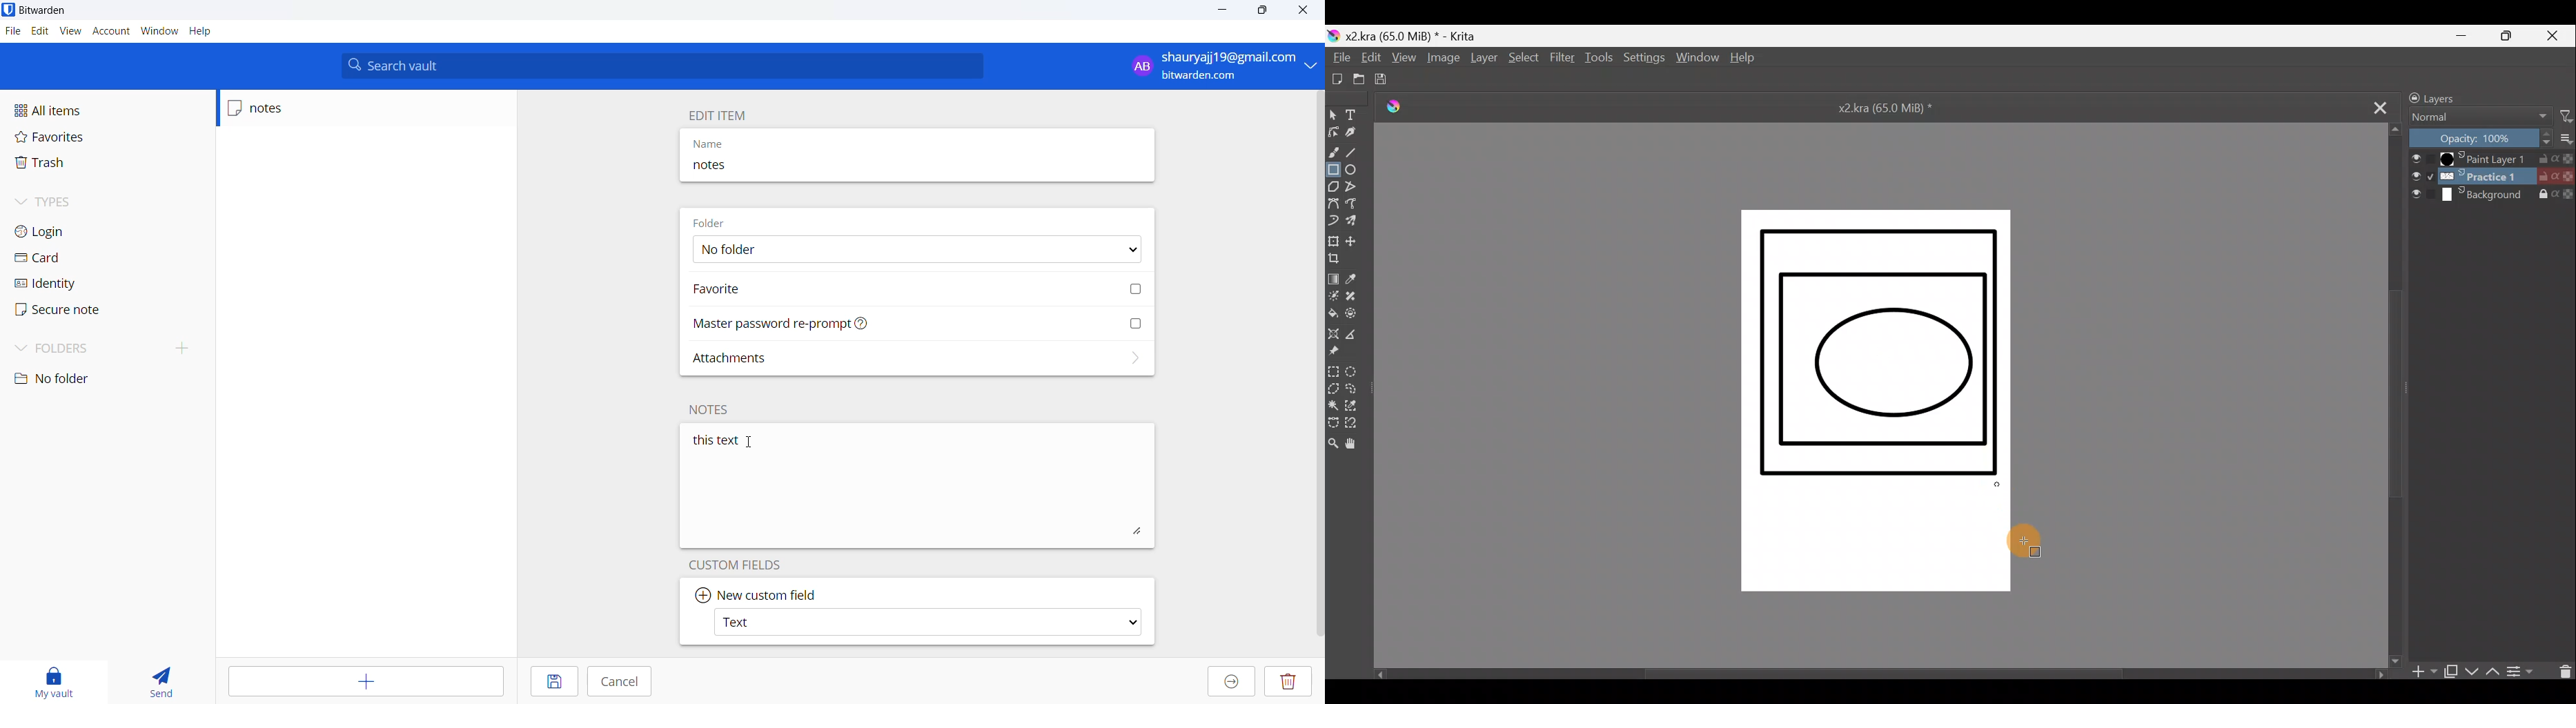 The image size is (2576, 728). I want to click on Settings, so click(1644, 59).